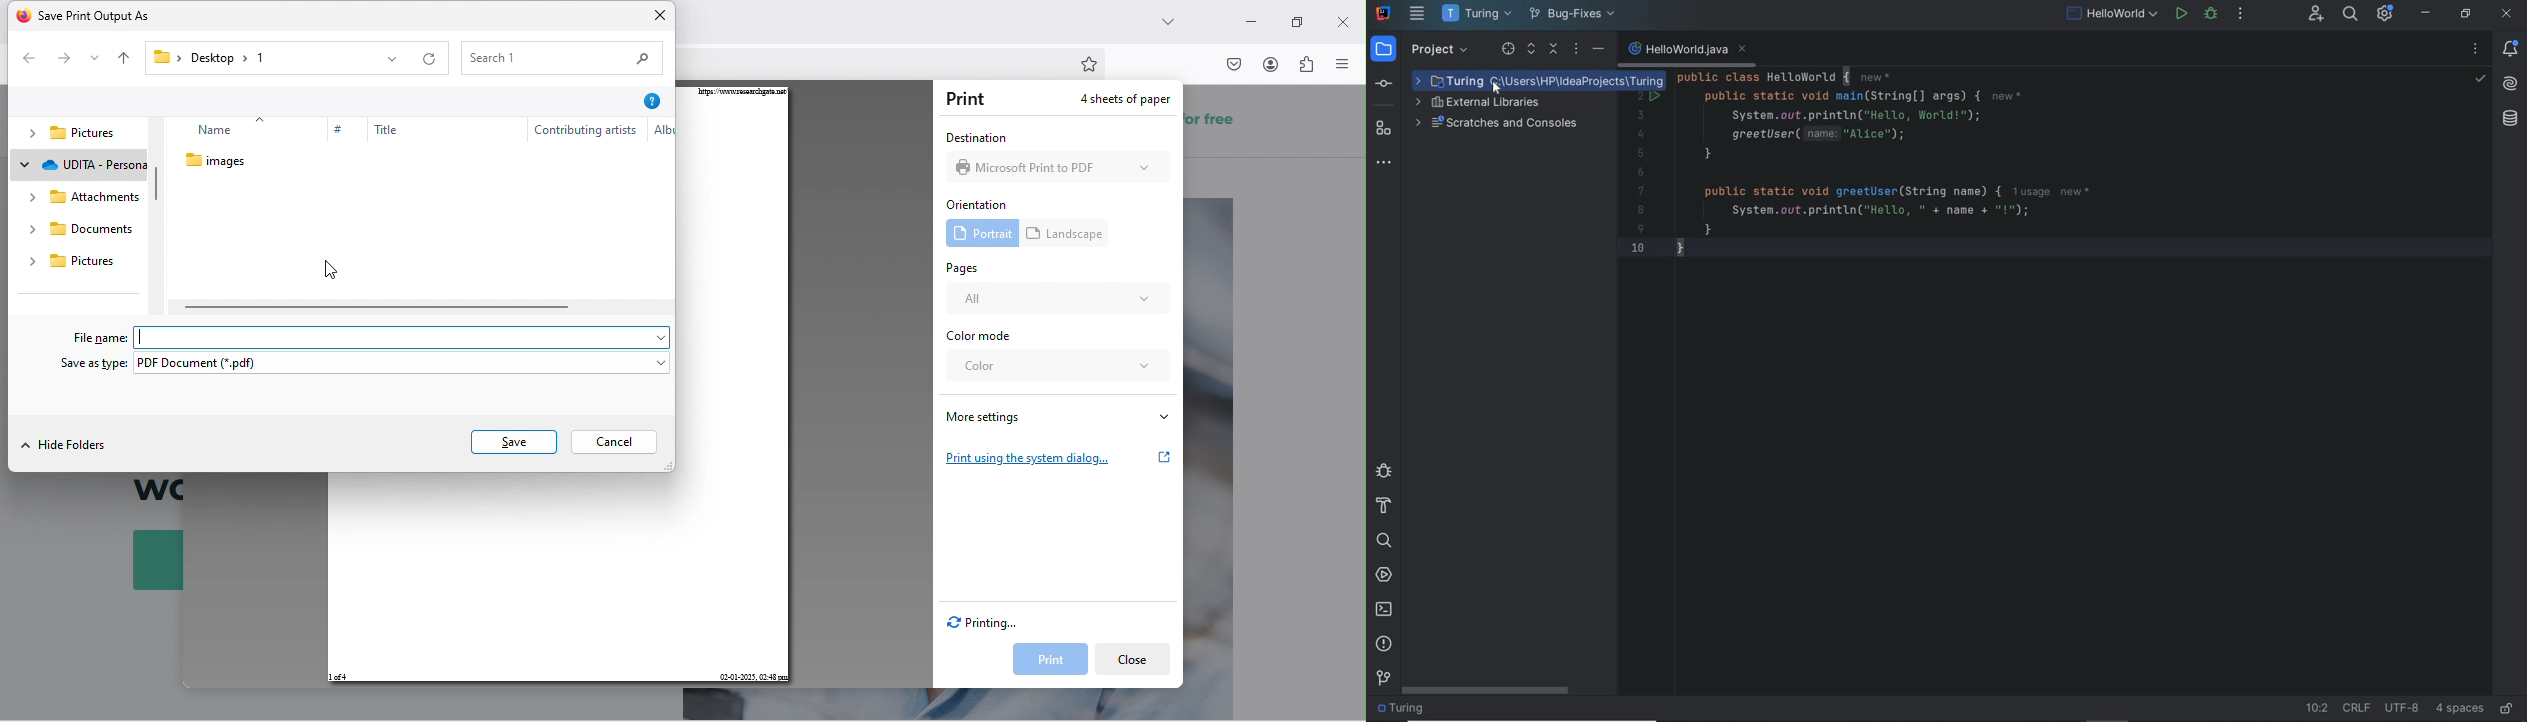 The width and height of the screenshot is (2548, 728). What do you see at coordinates (1138, 655) in the screenshot?
I see `close` at bounding box center [1138, 655].